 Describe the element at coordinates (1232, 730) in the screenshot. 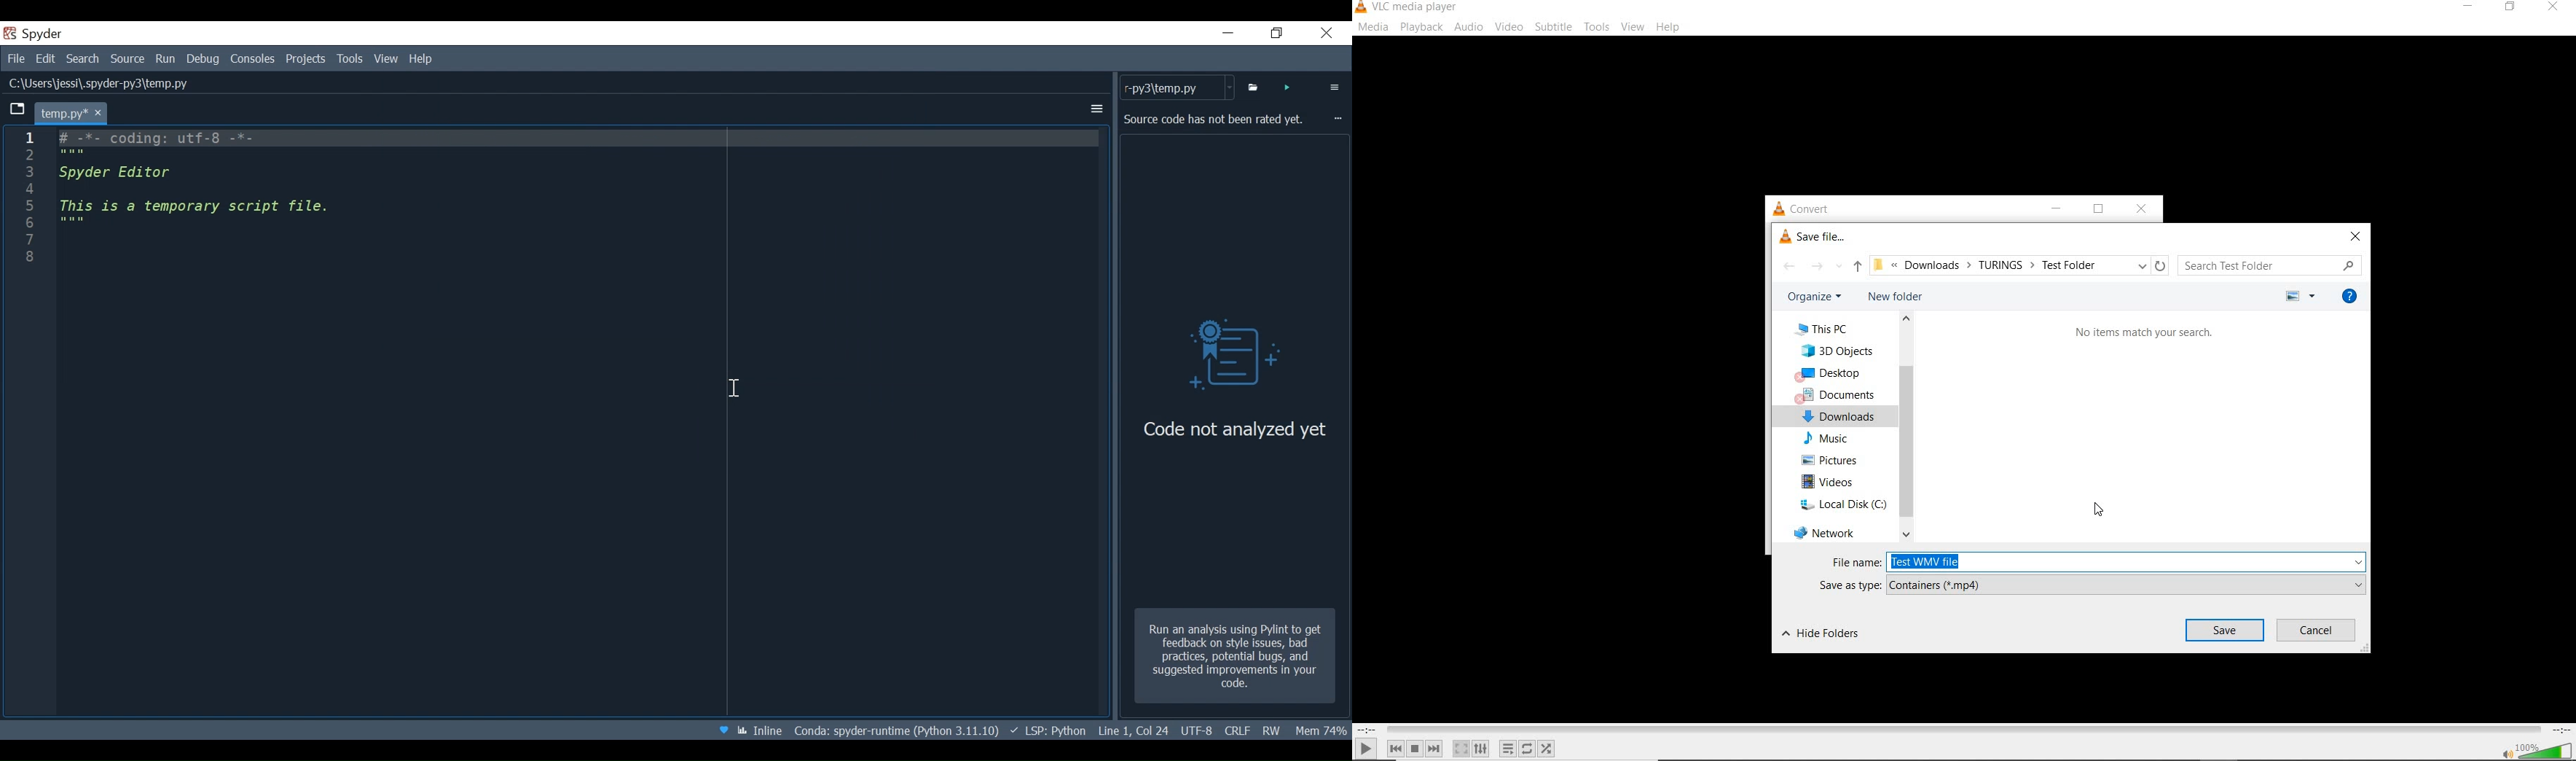

I see `File EQL Status` at that location.